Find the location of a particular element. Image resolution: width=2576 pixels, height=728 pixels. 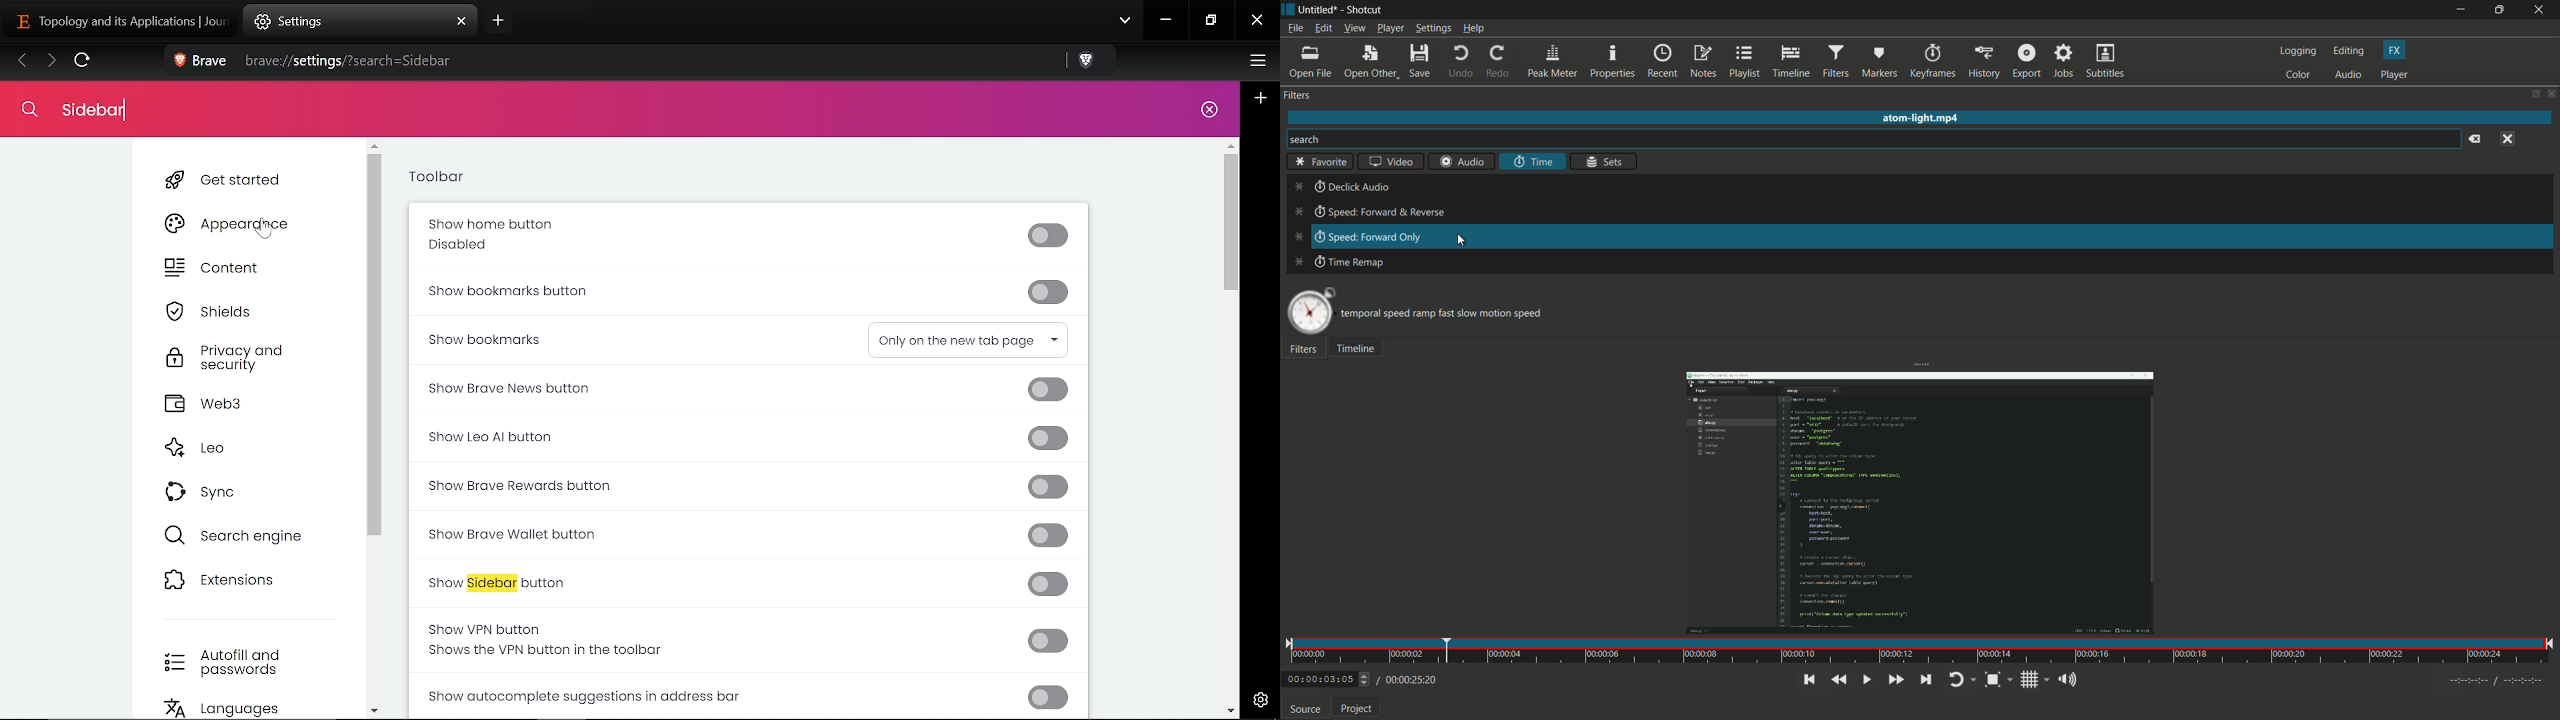

play quickly forward is located at coordinates (1897, 679).